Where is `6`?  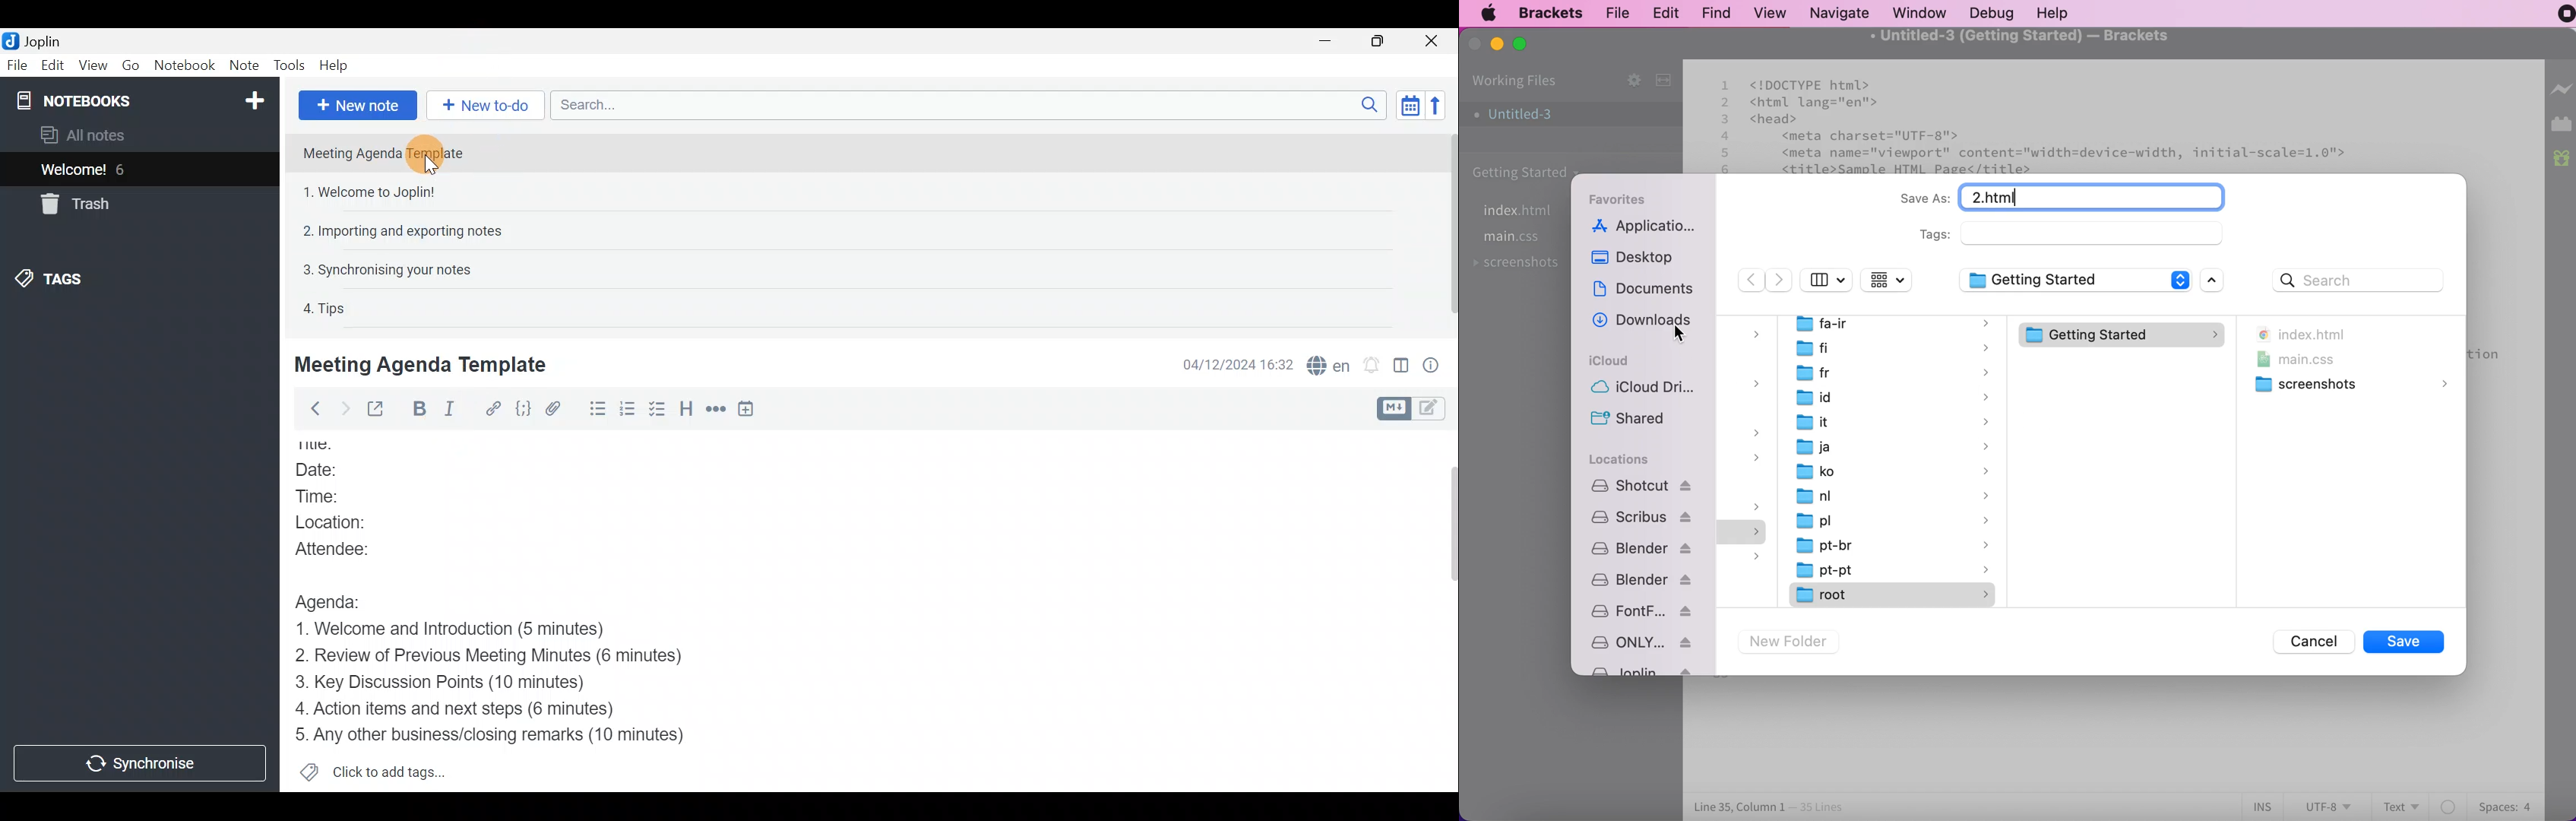 6 is located at coordinates (125, 170).